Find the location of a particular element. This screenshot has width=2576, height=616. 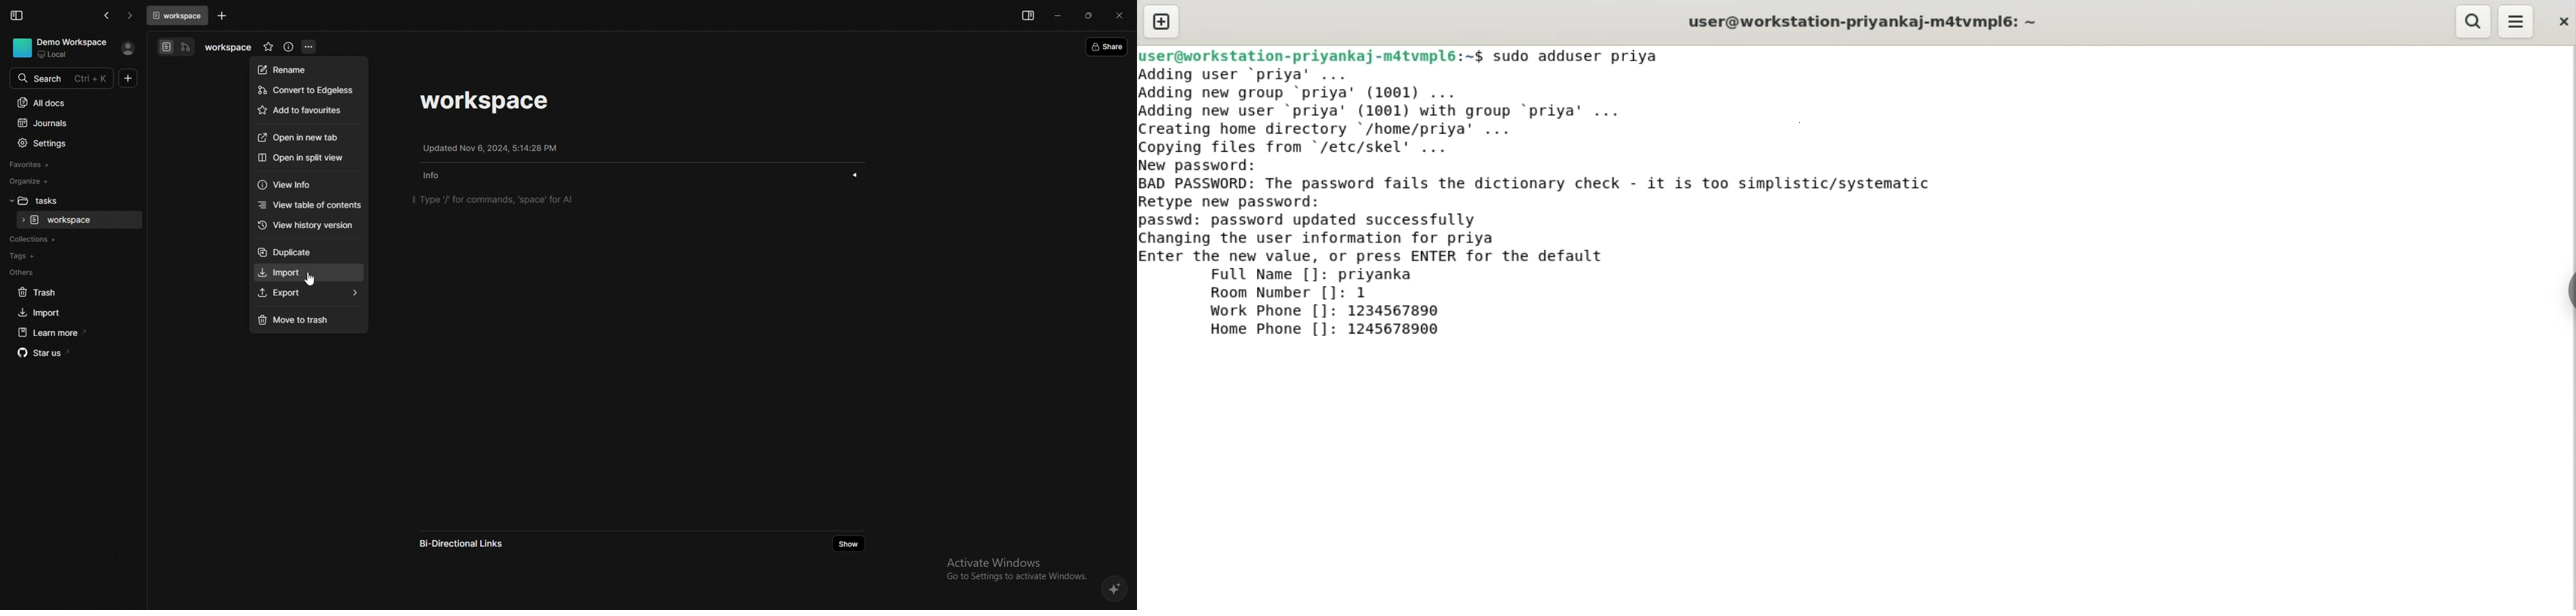

others is located at coordinates (67, 272).